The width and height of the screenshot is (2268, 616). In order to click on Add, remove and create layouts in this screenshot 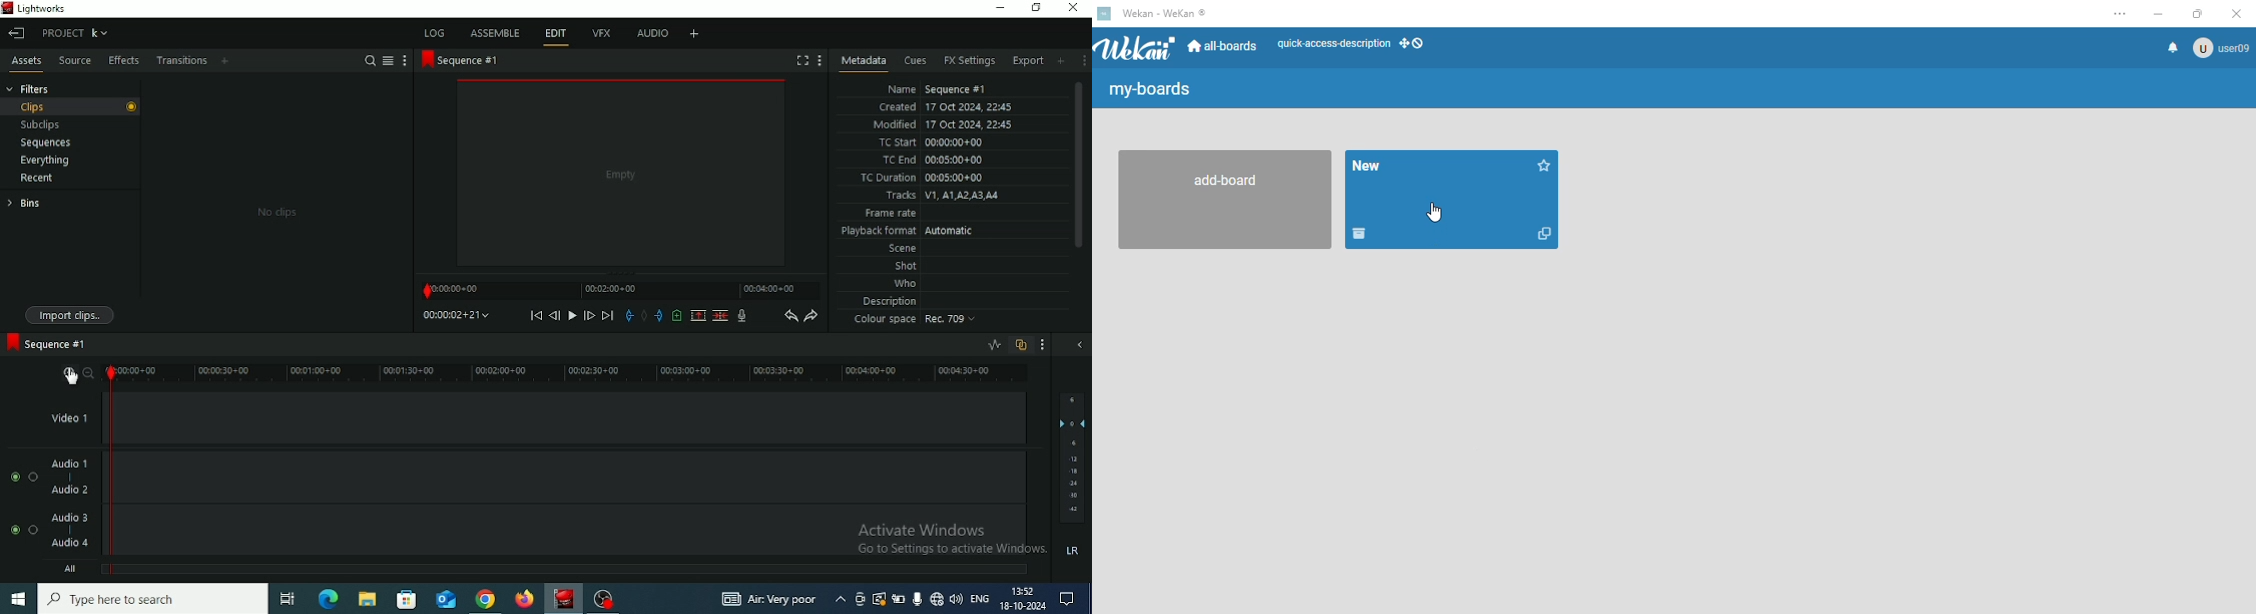, I will do `click(695, 33)`.